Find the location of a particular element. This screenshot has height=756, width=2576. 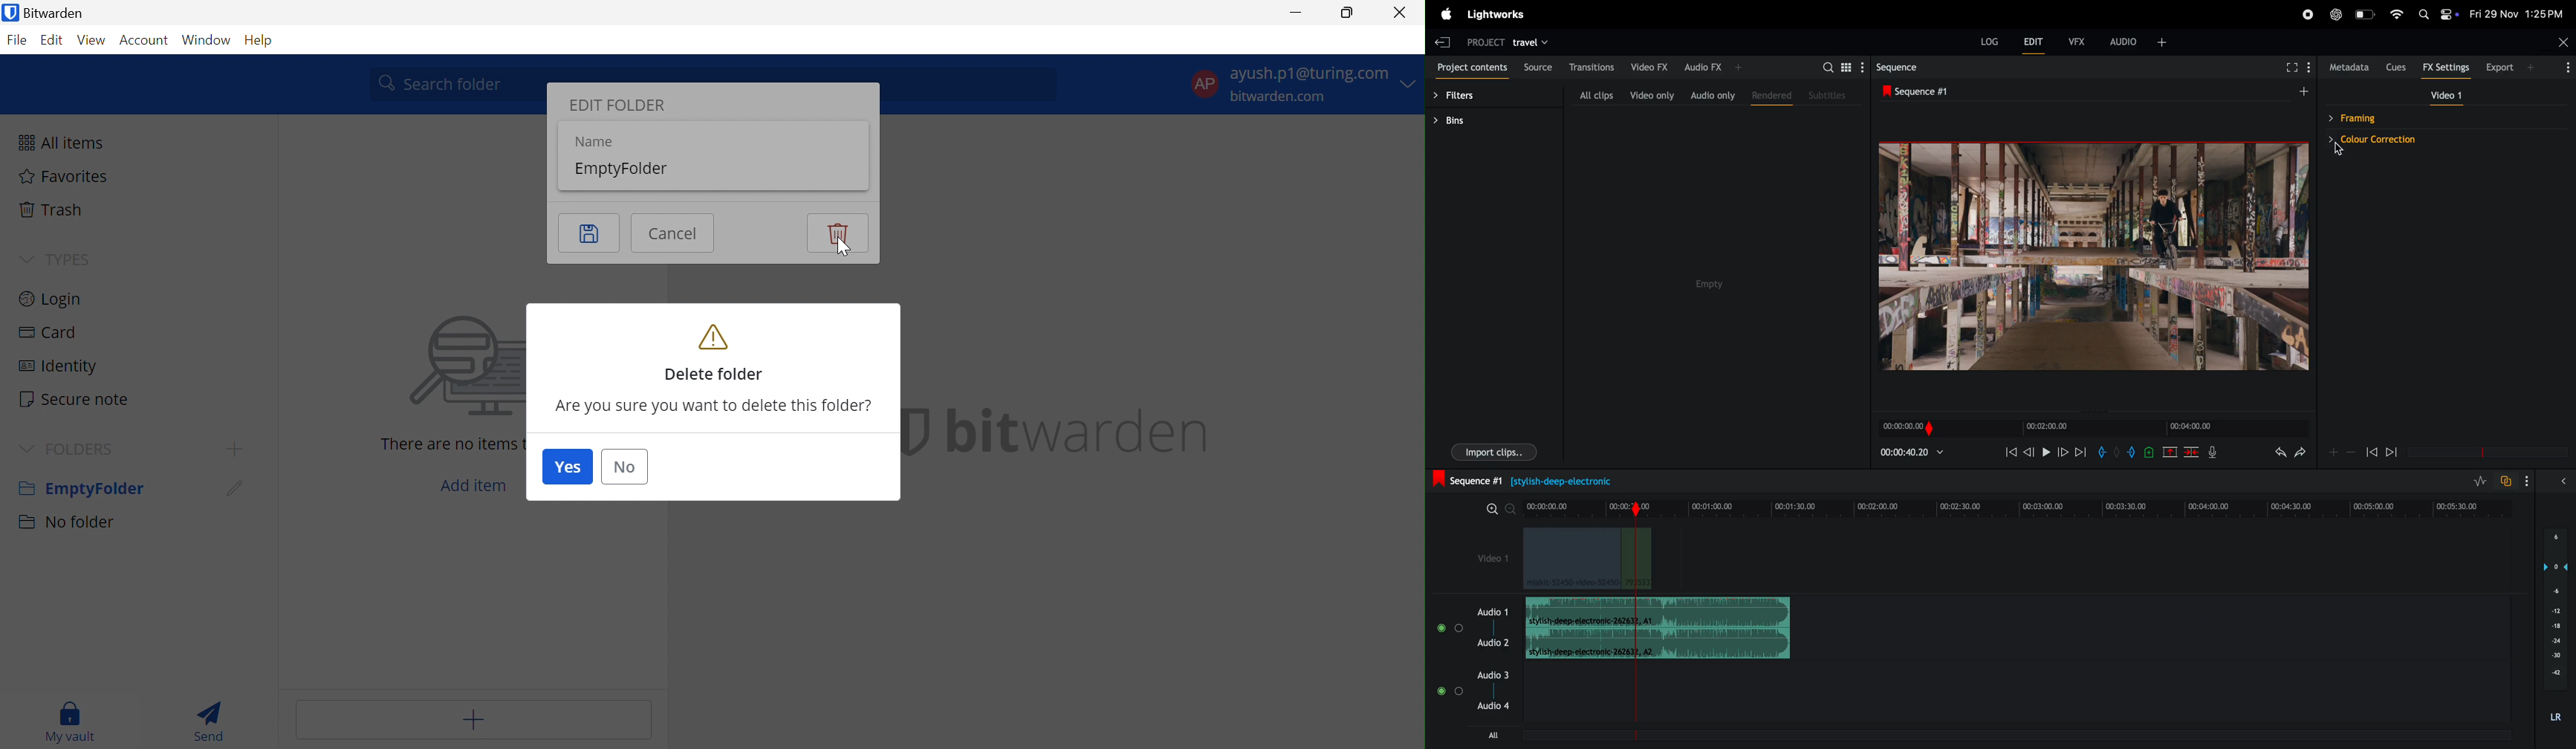

show settings menu is located at coordinates (1866, 66).